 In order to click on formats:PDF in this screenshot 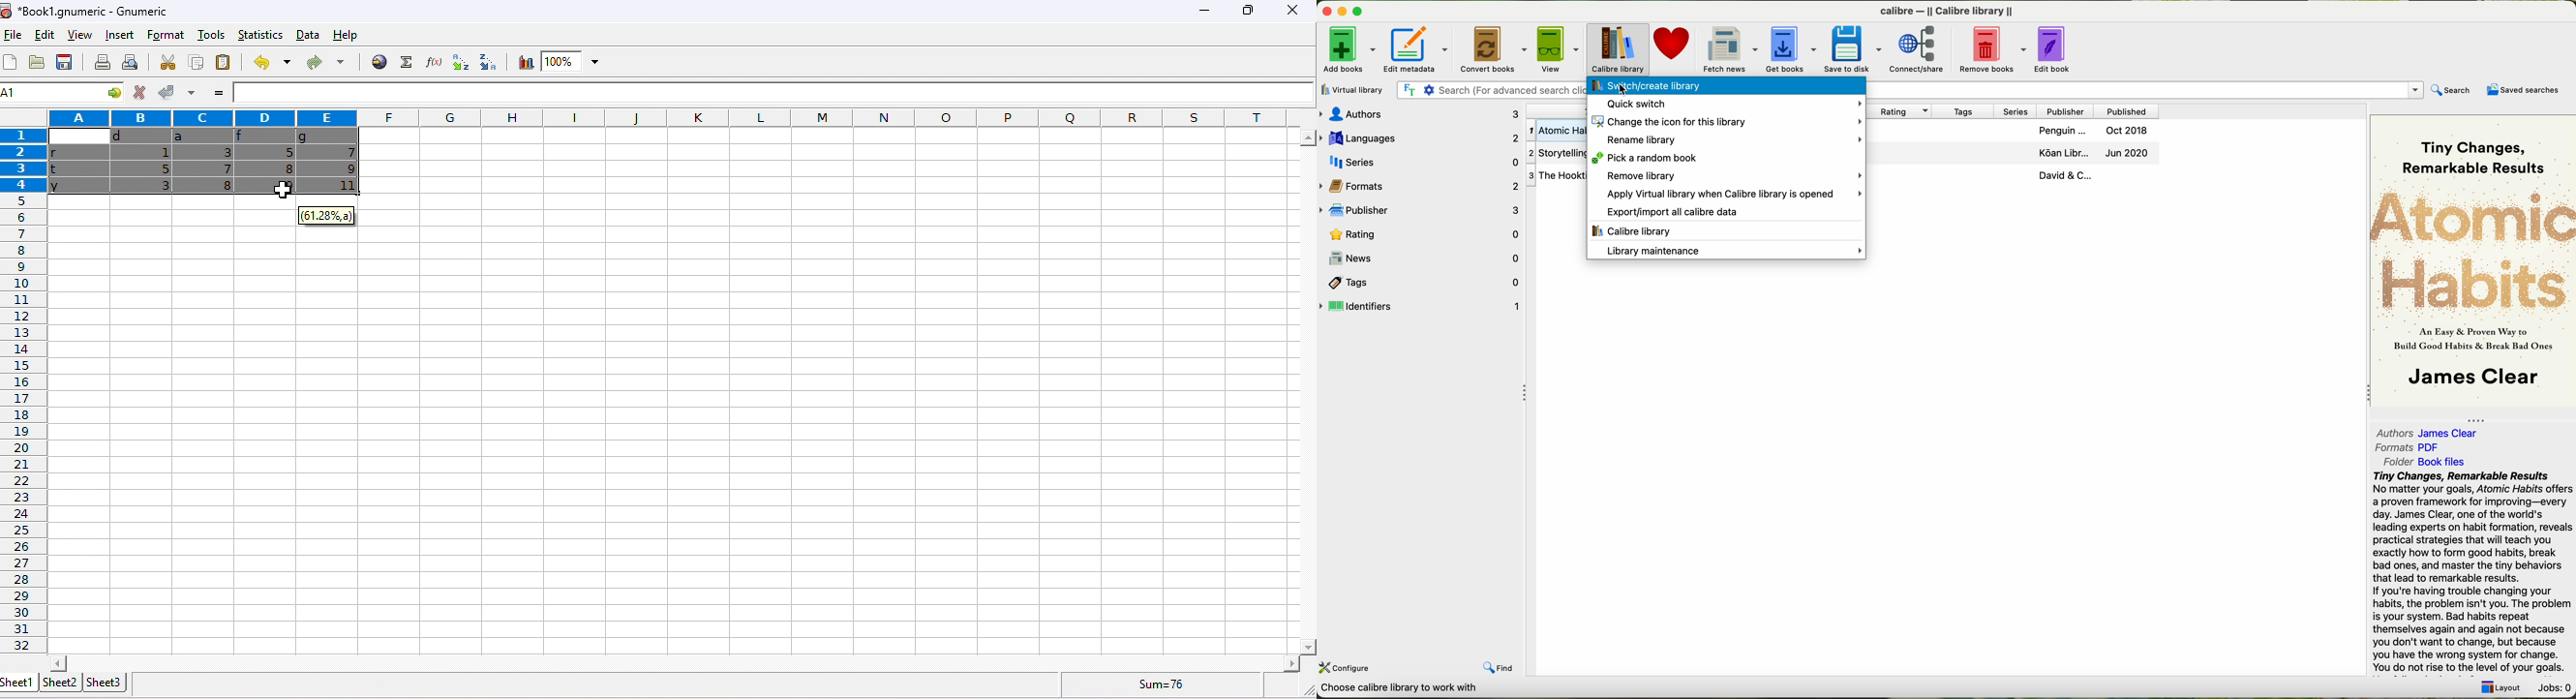, I will do `click(2411, 447)`.